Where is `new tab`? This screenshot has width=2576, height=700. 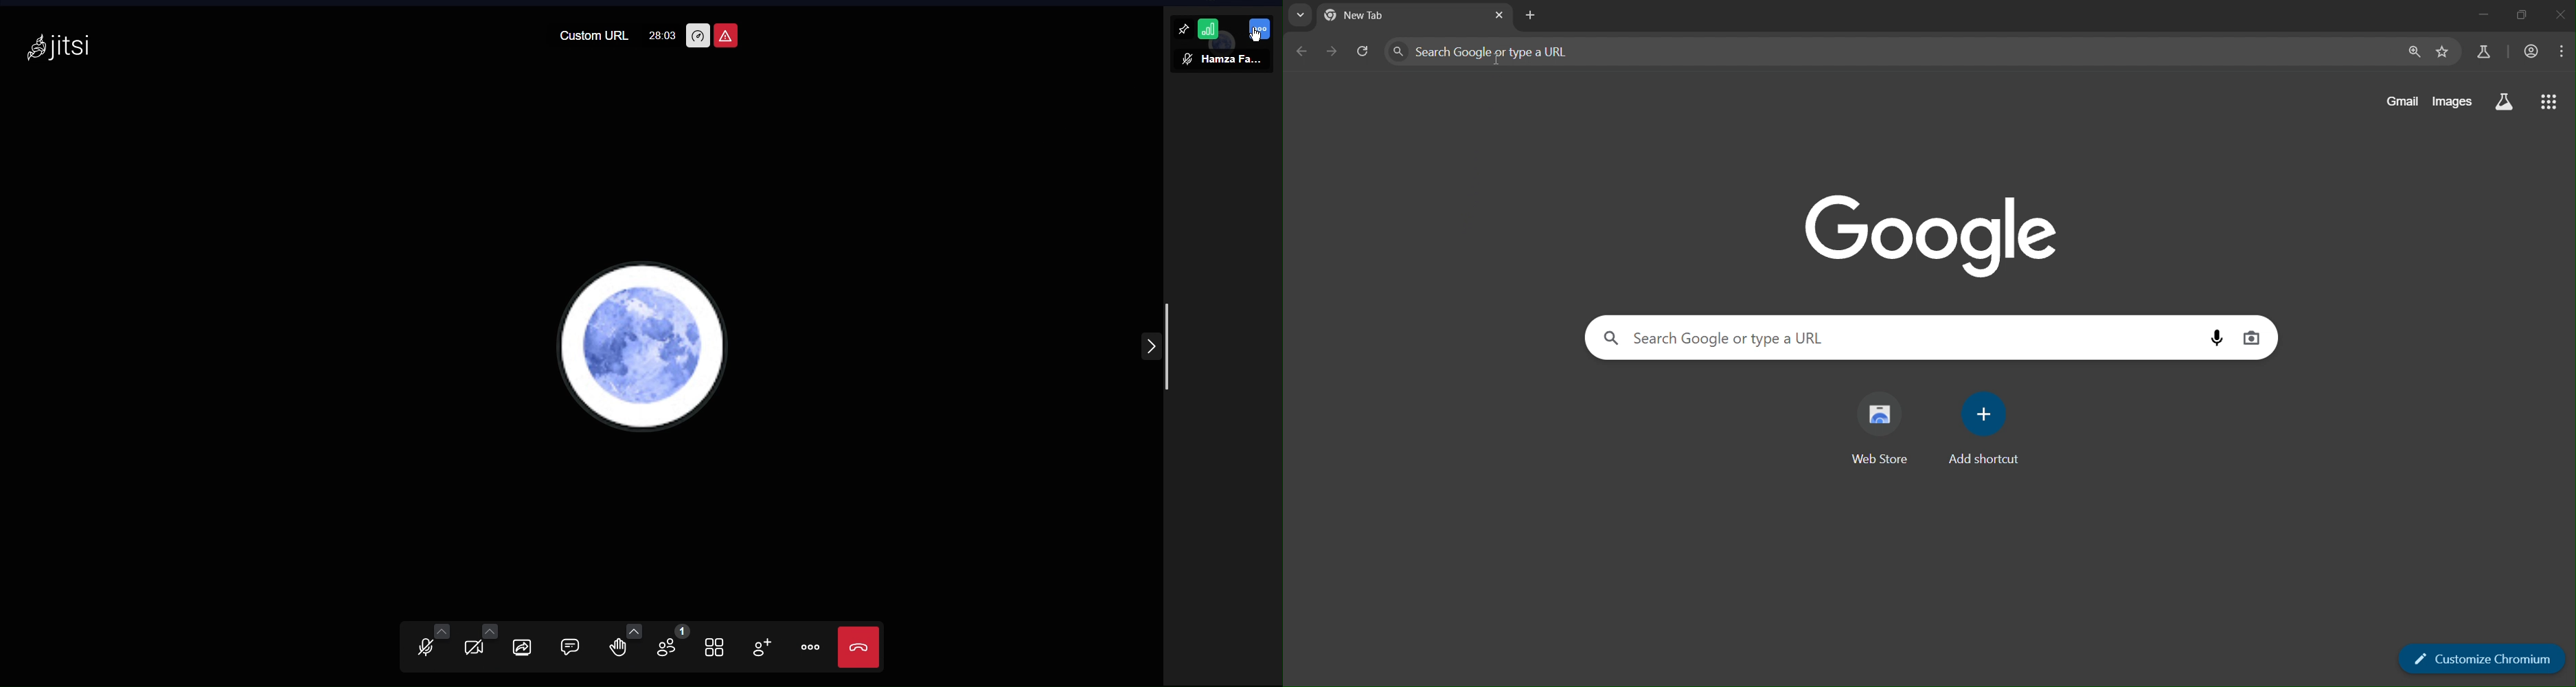
new tab is located at coordinates (1390, 16).